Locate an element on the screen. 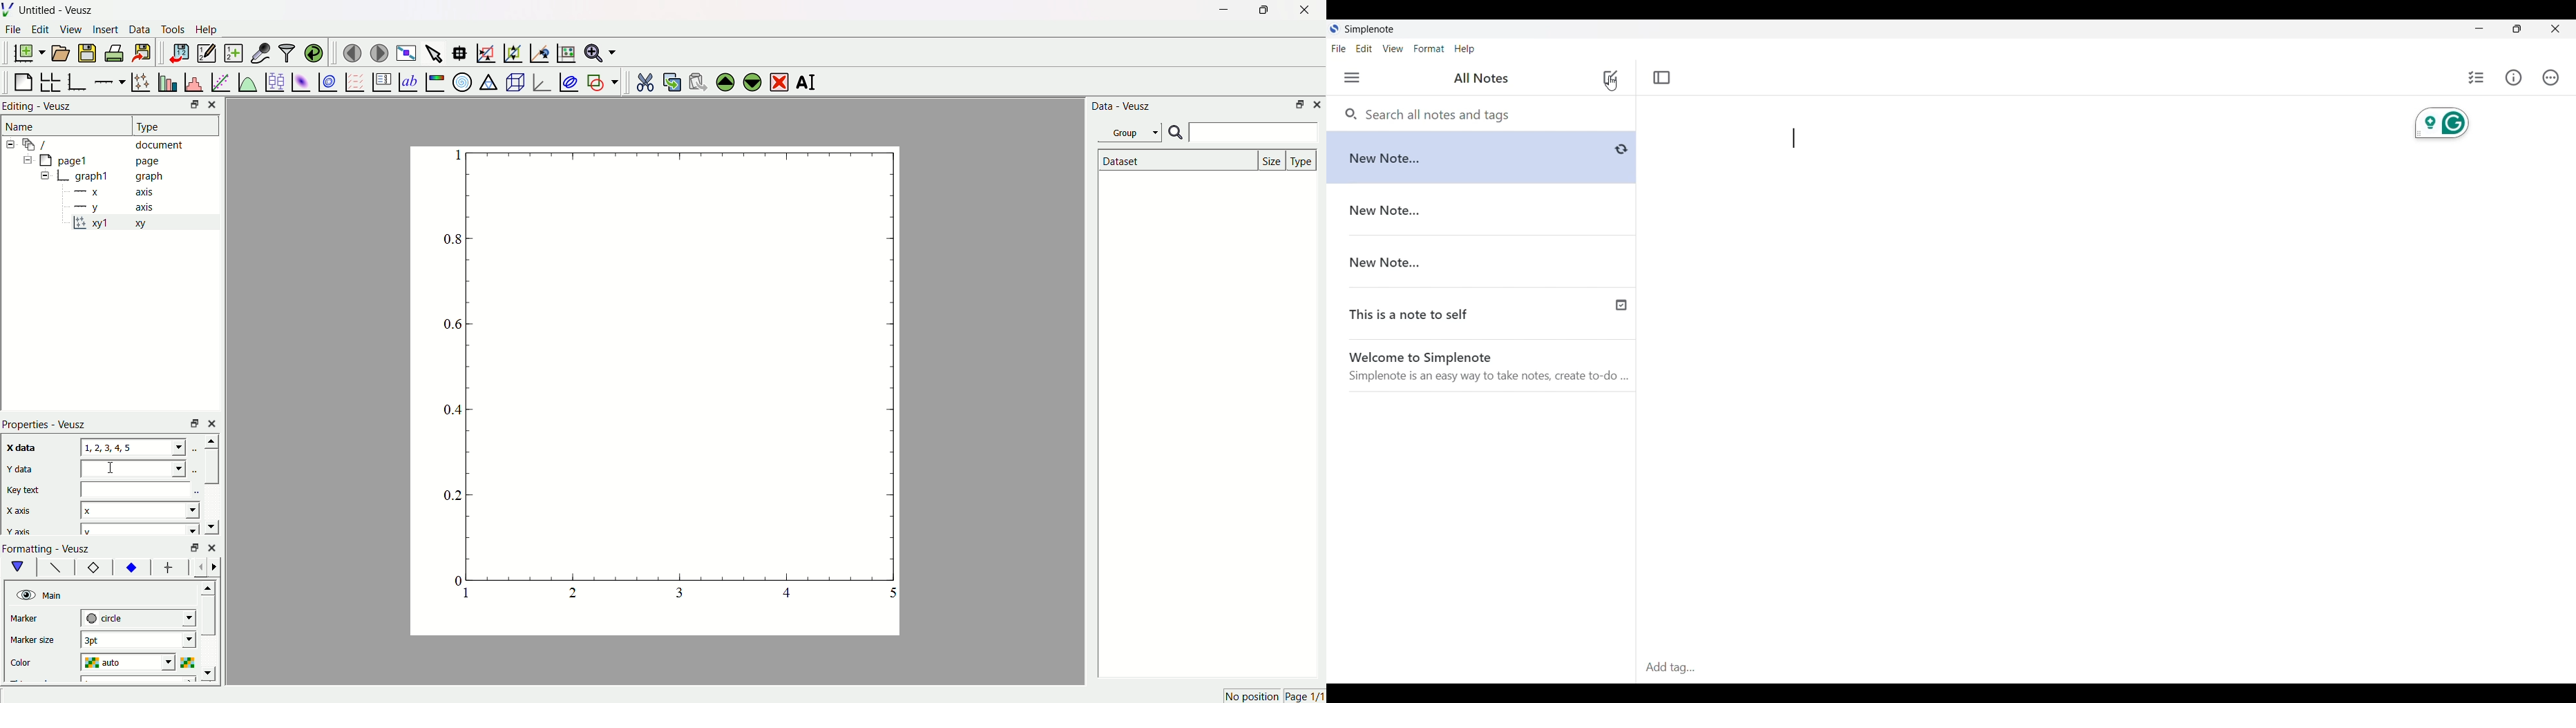 The image size is (2576, 728). Minimize is located at coordinates (1220, 10).